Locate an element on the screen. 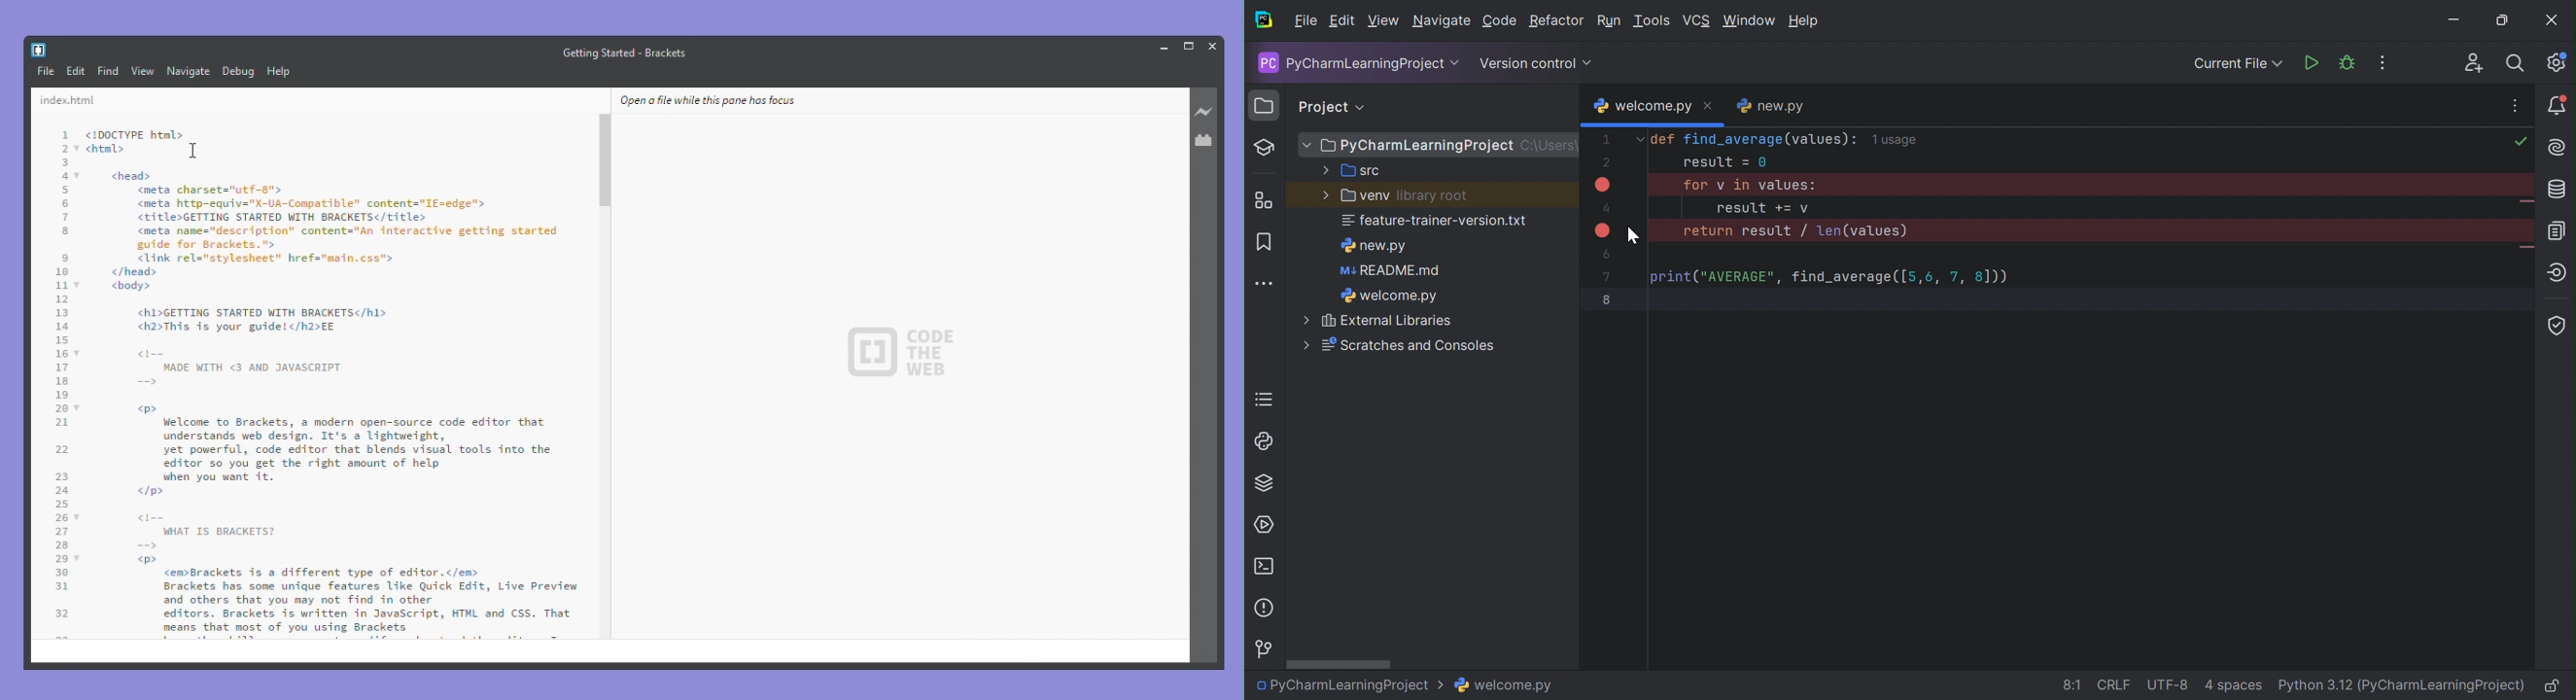 The width and height of the screenshot is (2576, 700). 12 is located at coordinates (62, 300).